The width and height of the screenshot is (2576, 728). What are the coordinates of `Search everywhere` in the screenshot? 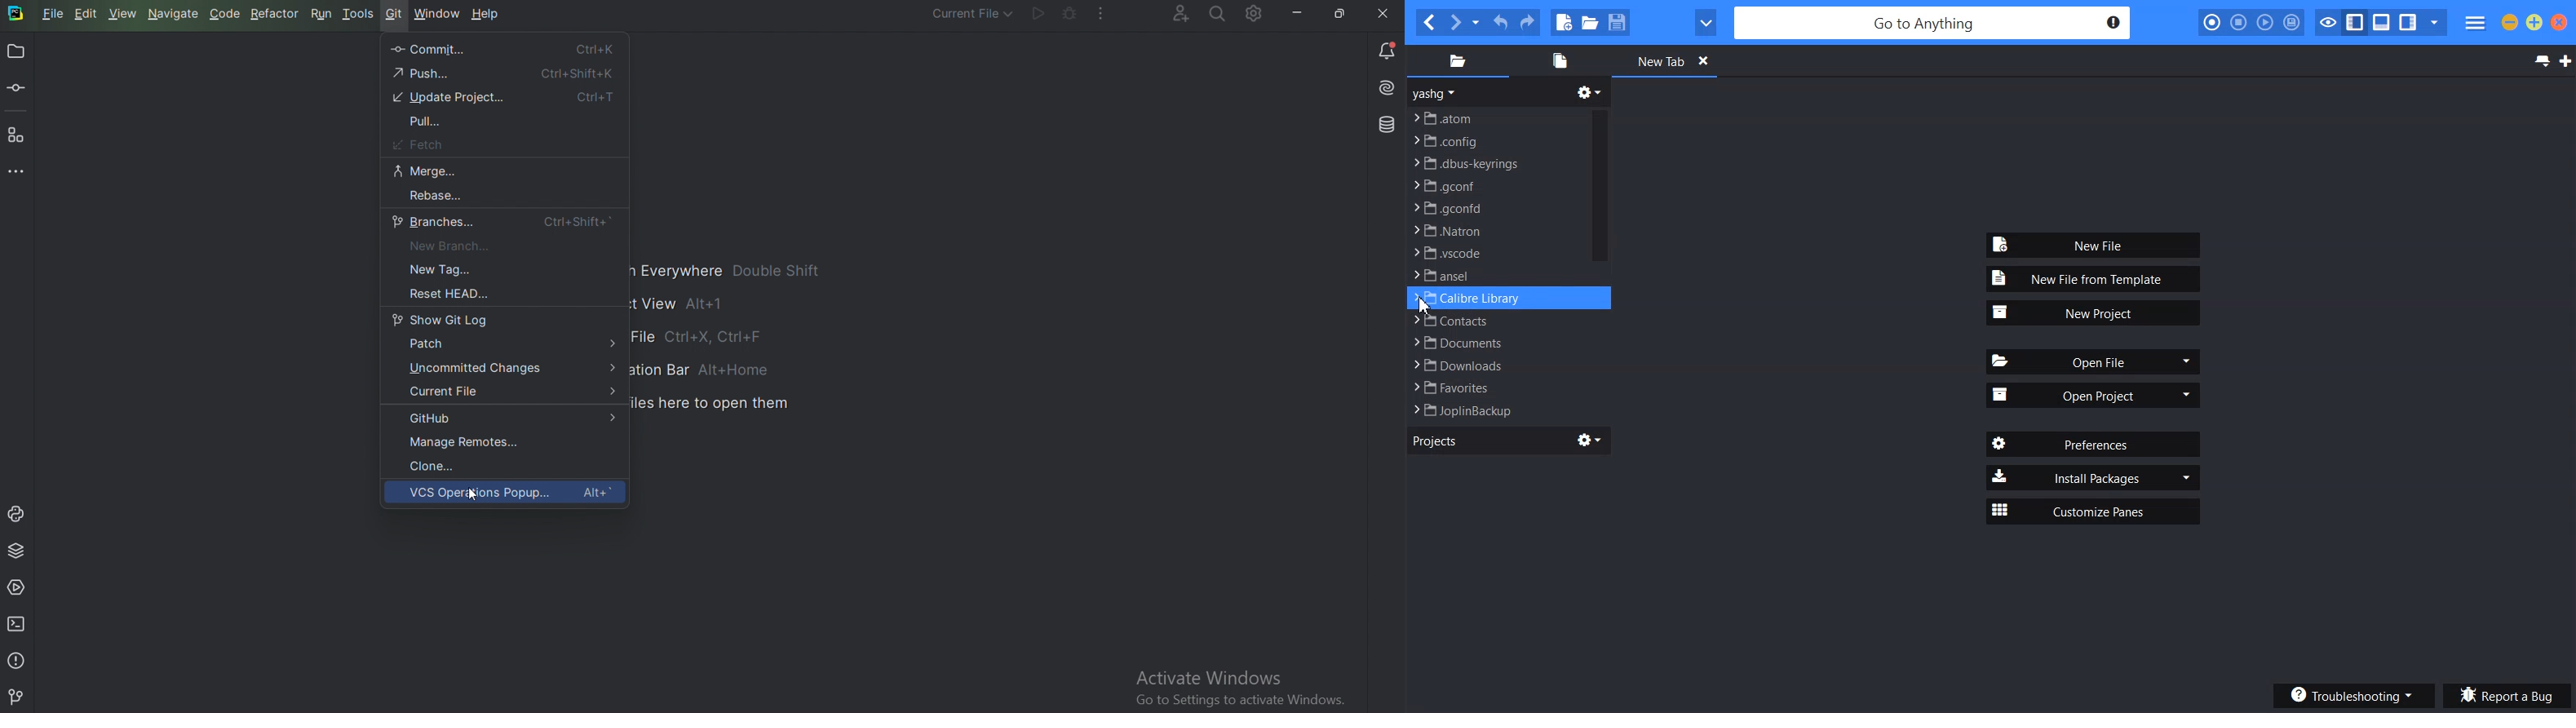 It's located at (1216, 15).